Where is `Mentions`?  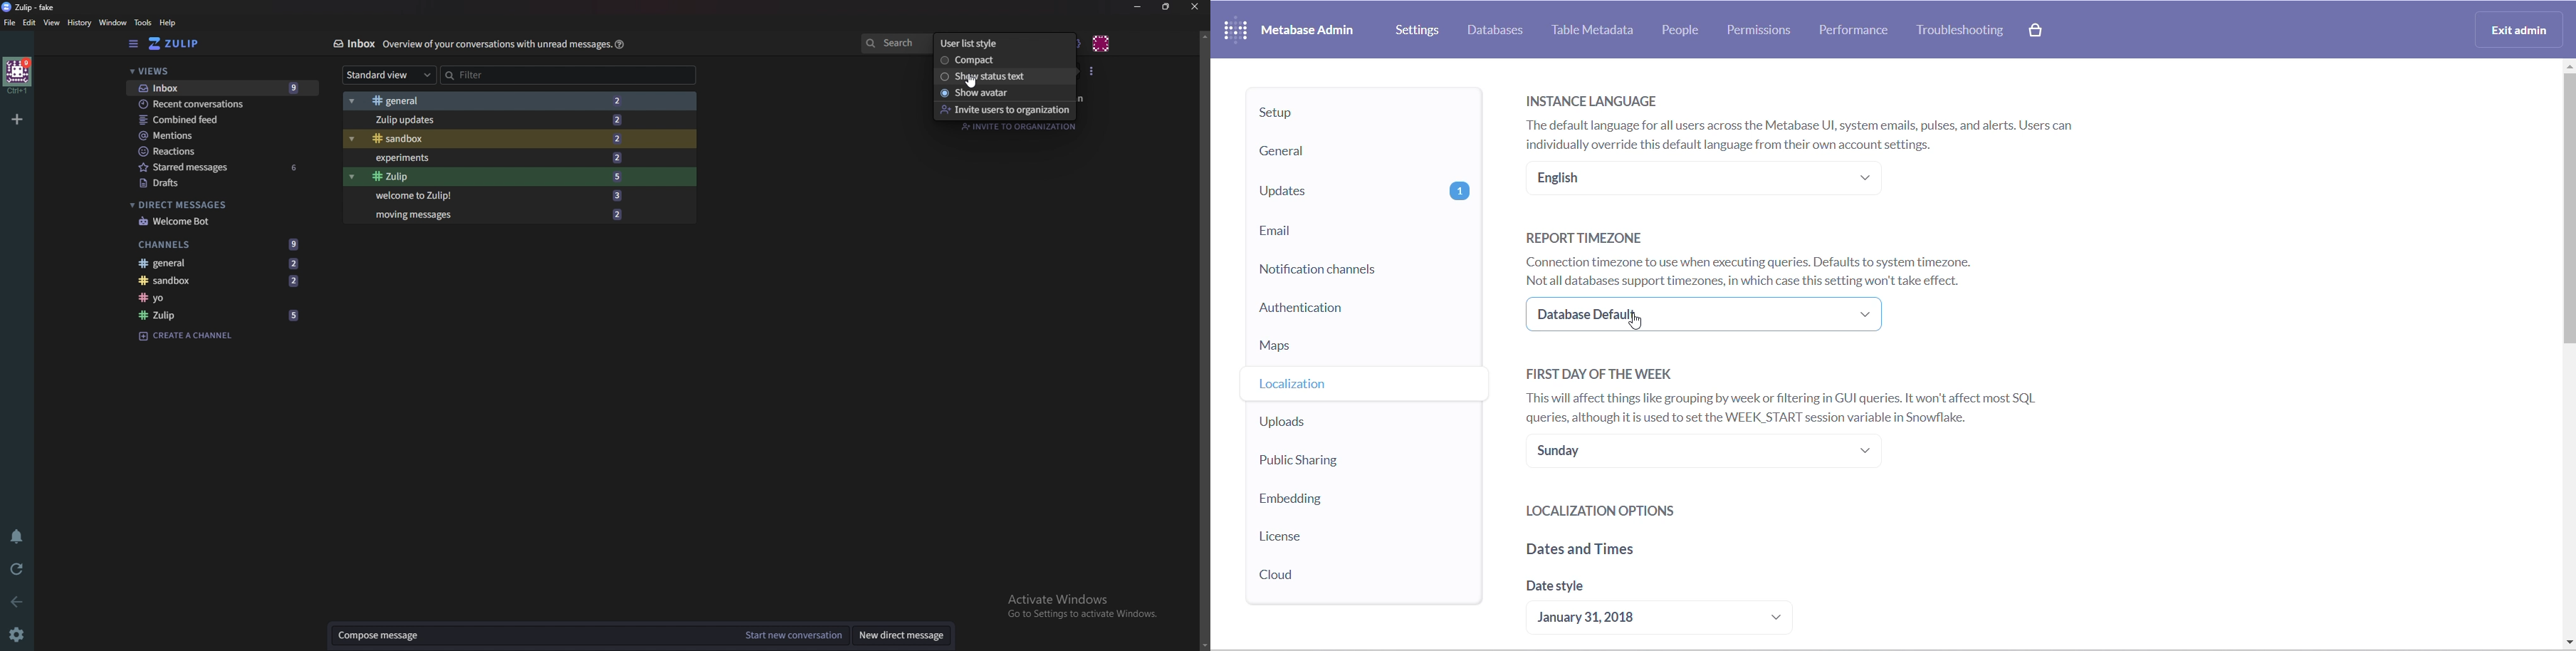
Mentions is located at coordinates (213, 135).